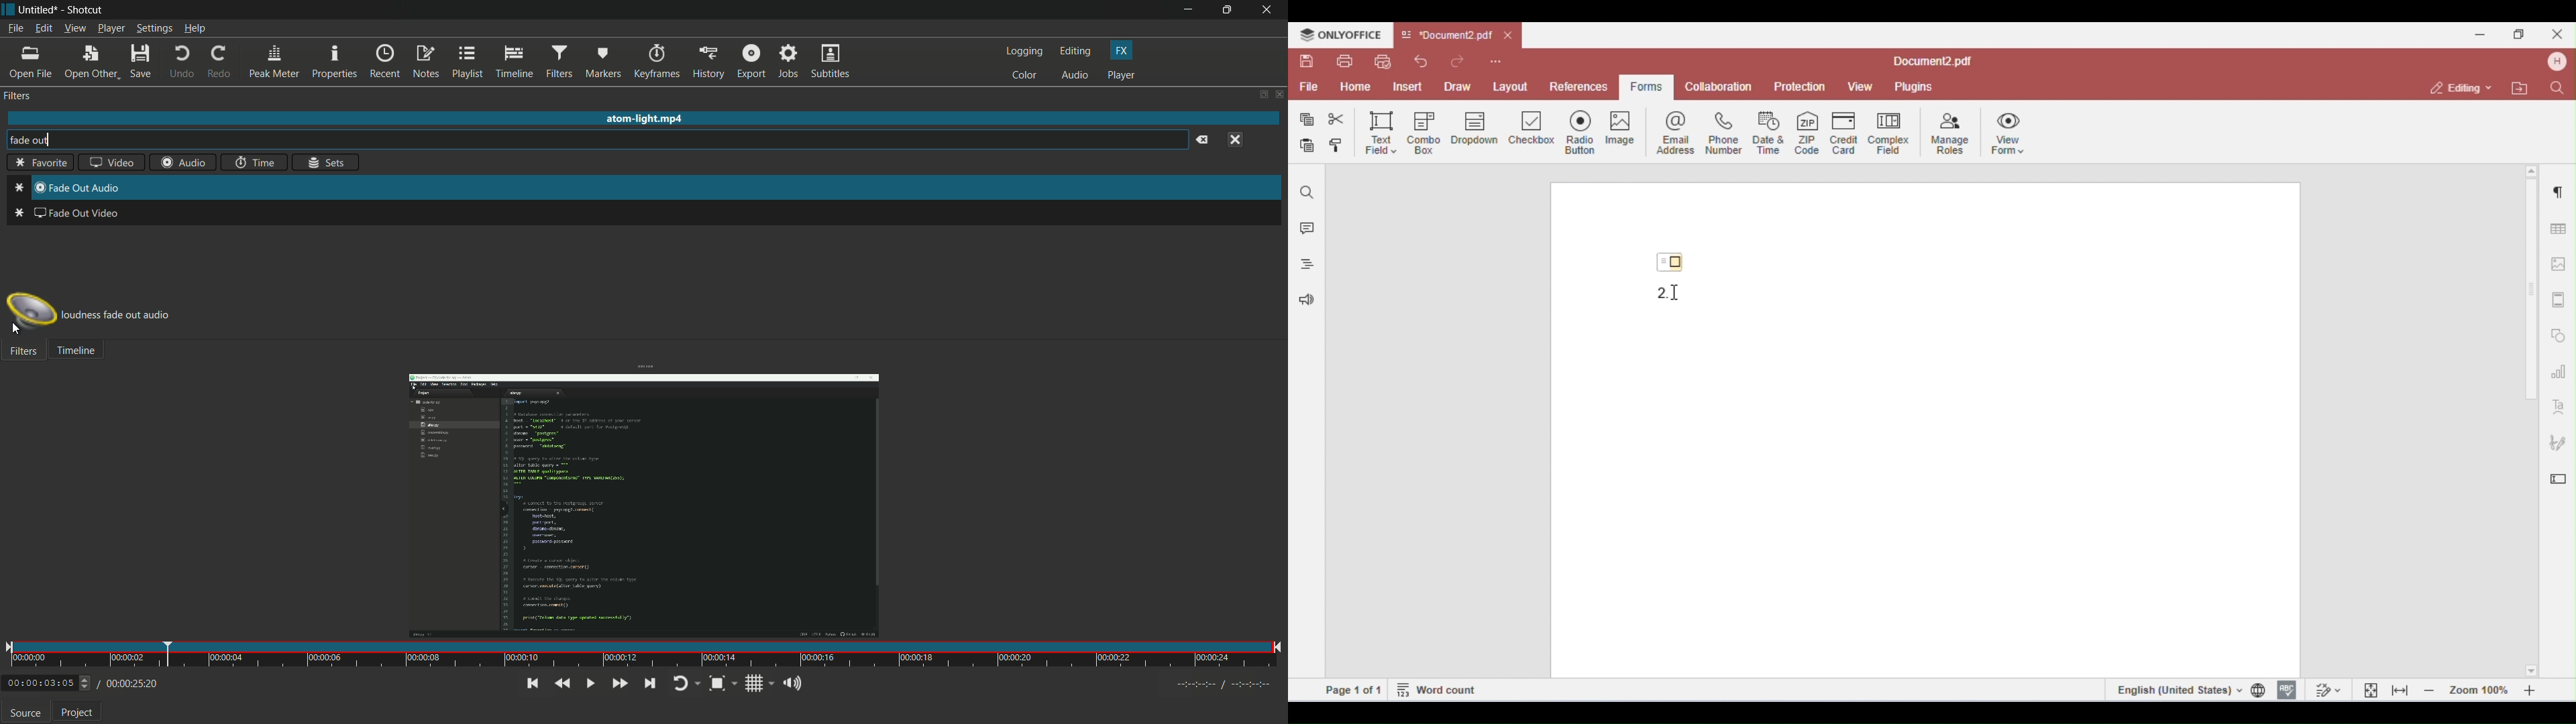 This screenshot has width=2576, height=728. Describe the element at coordinates (22, 352) in the screenshot. I see `filters` at that location.